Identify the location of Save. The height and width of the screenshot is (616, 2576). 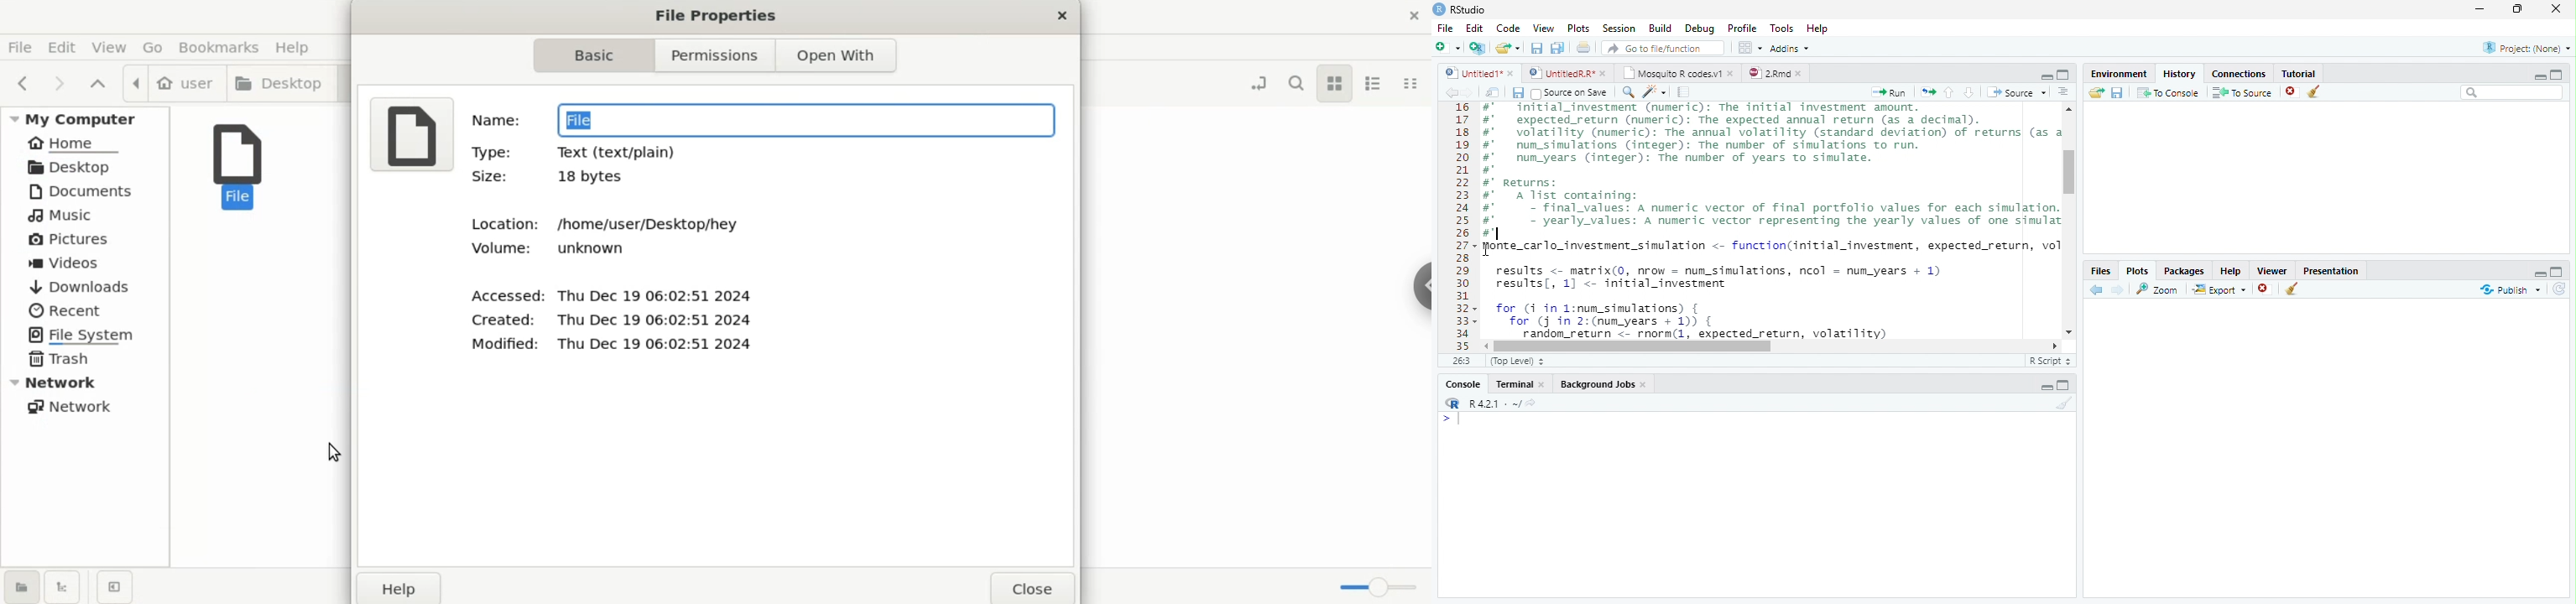
(2117, 92).